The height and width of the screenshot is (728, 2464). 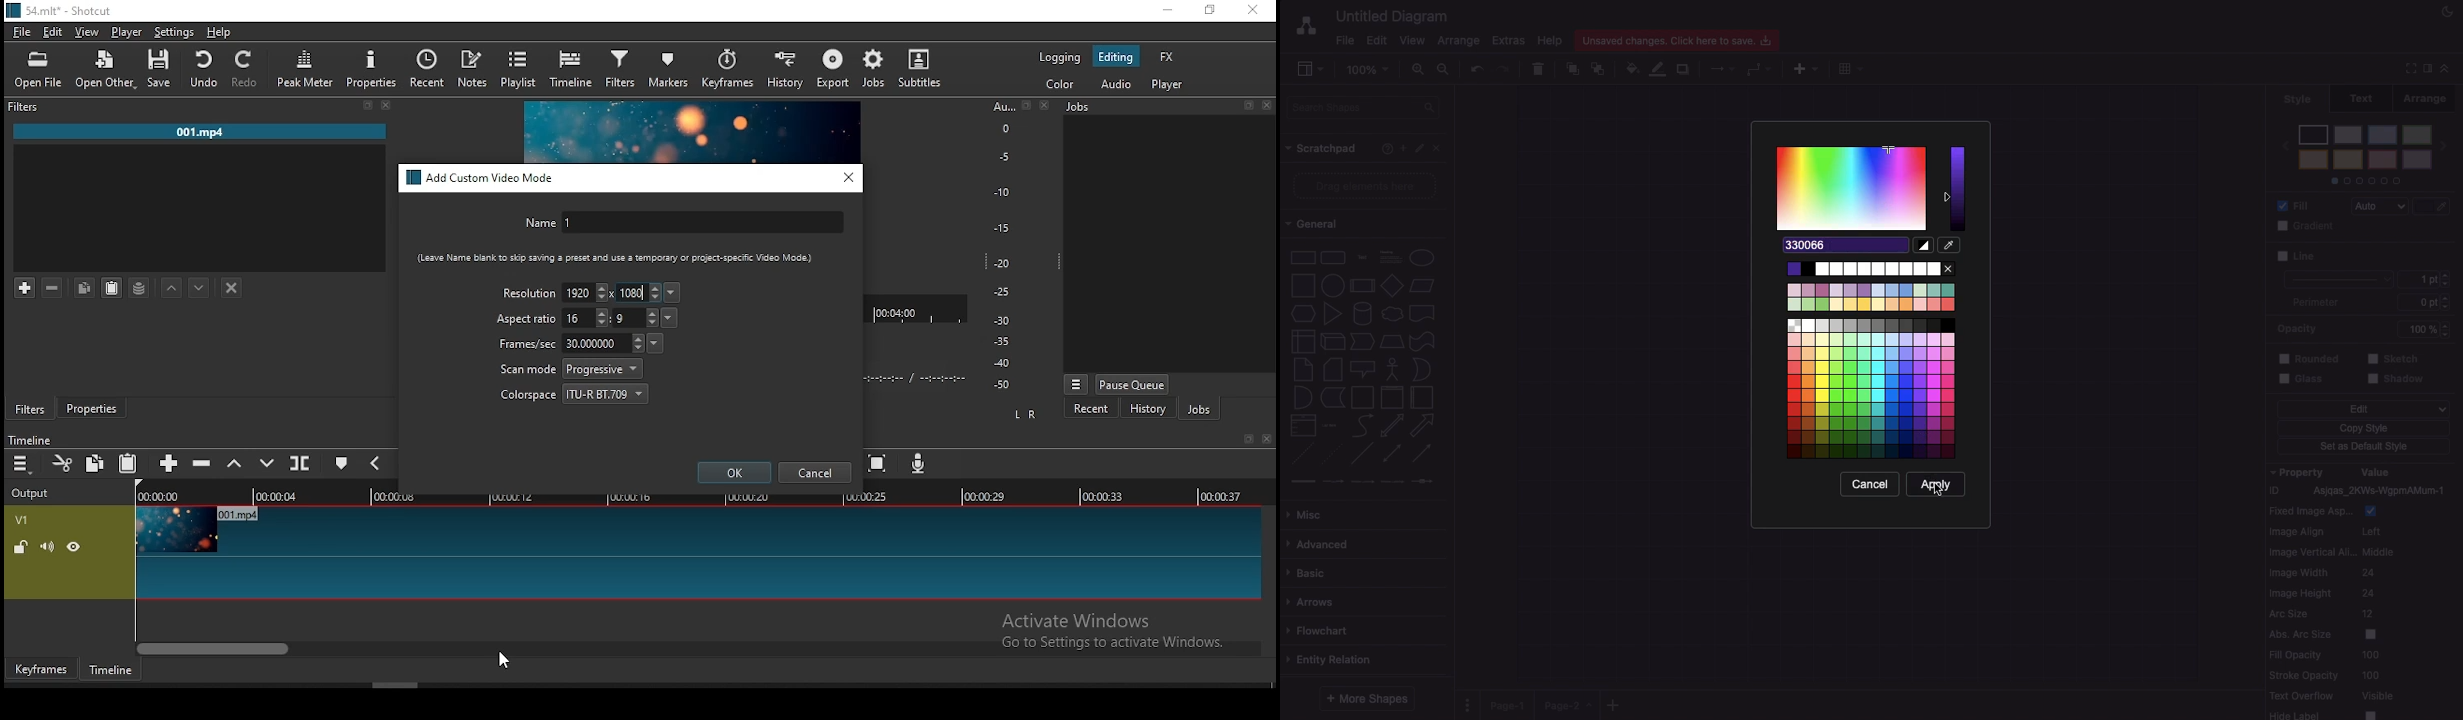 What do you see at coordinates (1391, 340) in the screenshot?
I see `trapezoid` at bounding box center [1391, 340].